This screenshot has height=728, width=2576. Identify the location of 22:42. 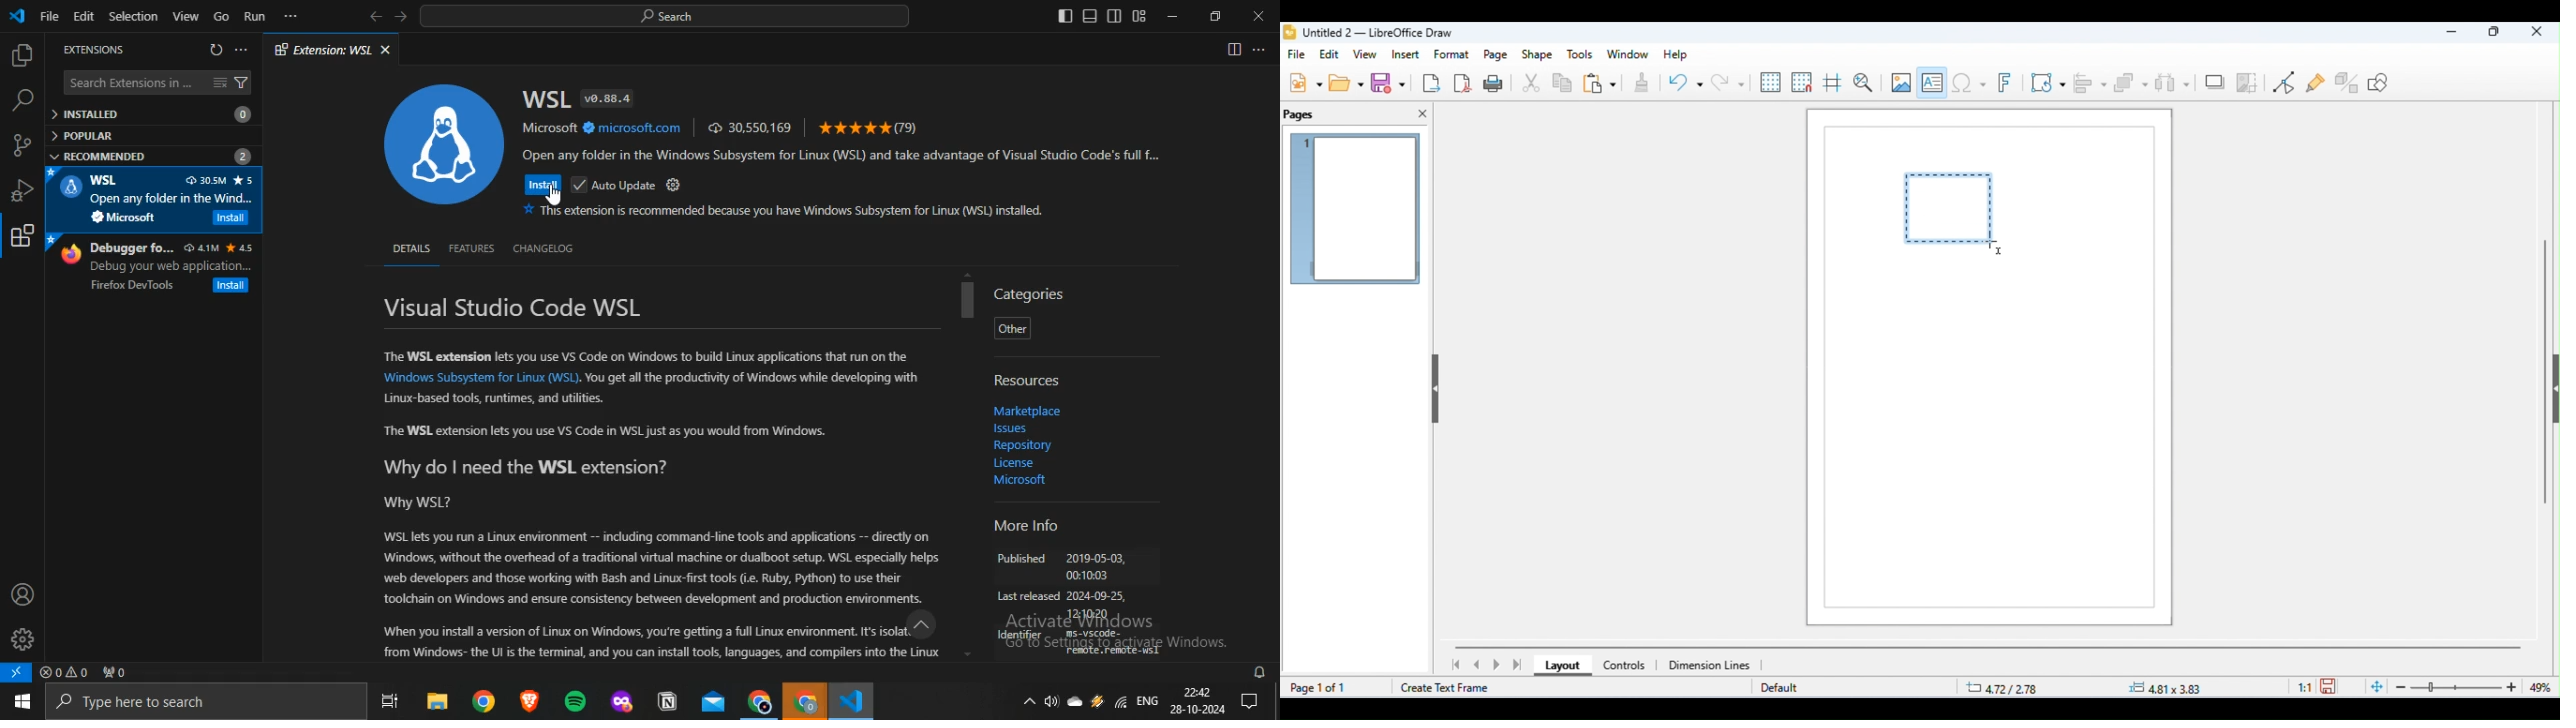
(1196, 690).